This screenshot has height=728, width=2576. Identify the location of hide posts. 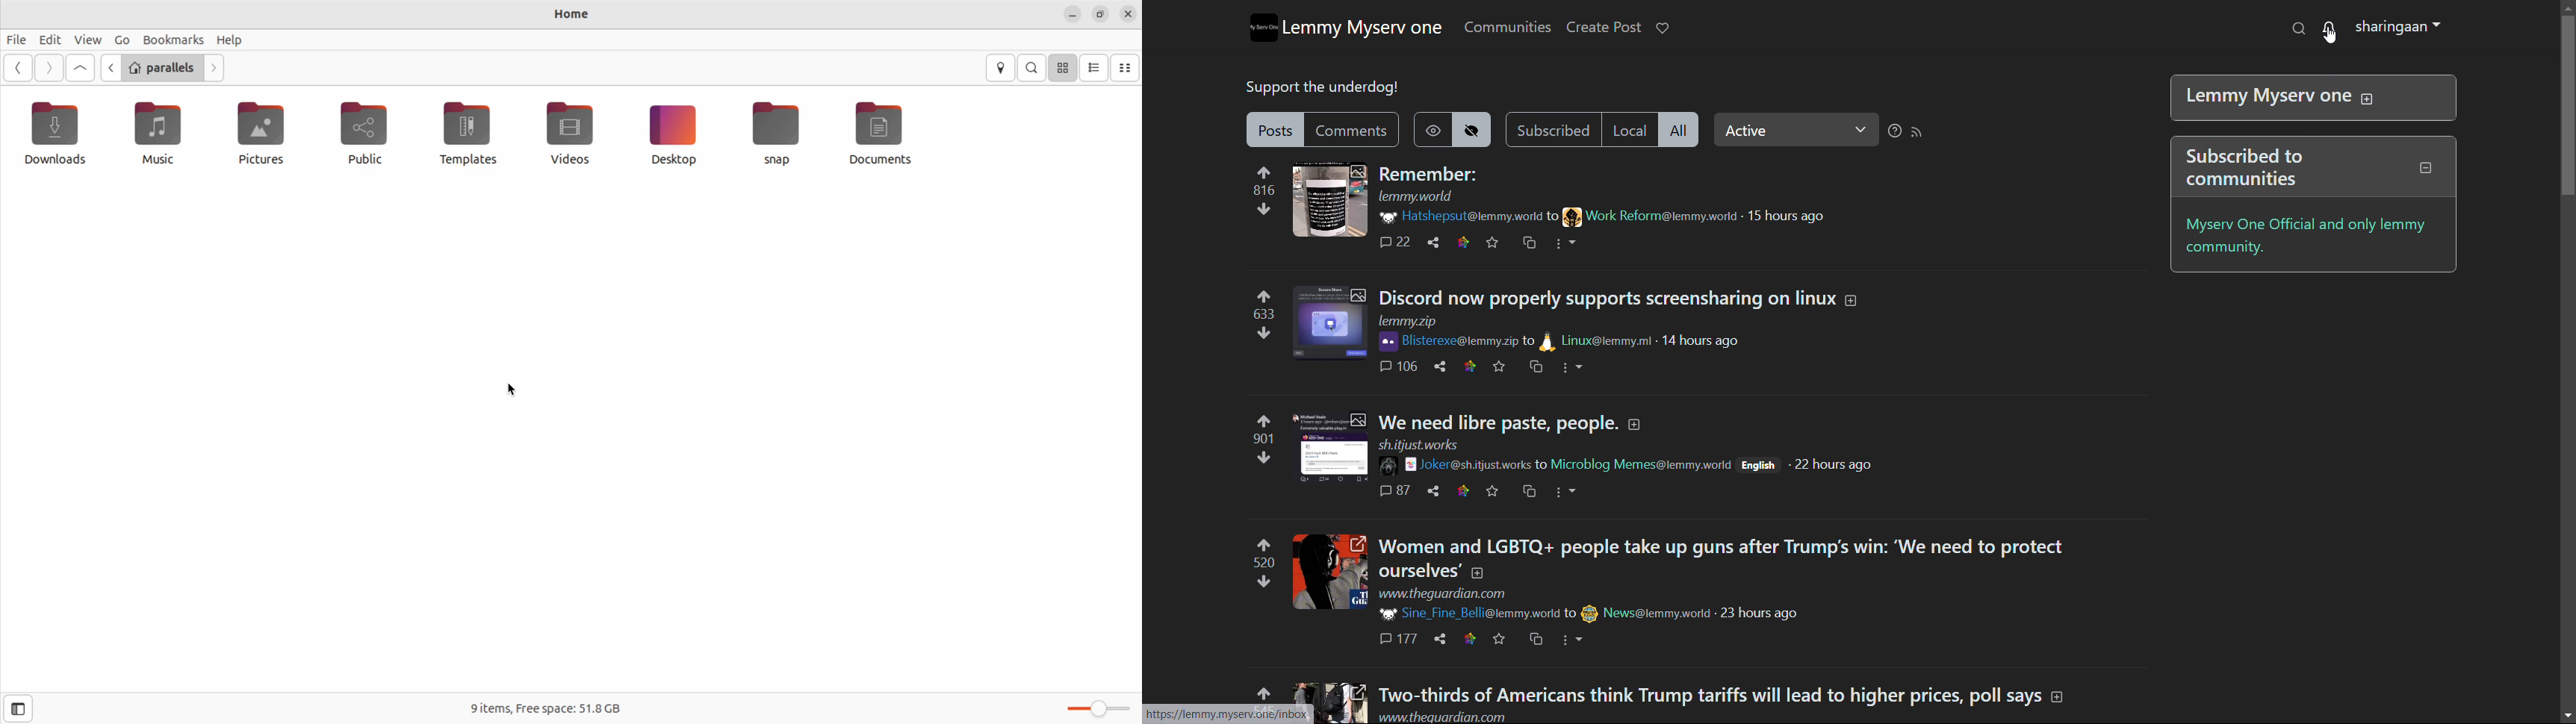
(1474, 129).